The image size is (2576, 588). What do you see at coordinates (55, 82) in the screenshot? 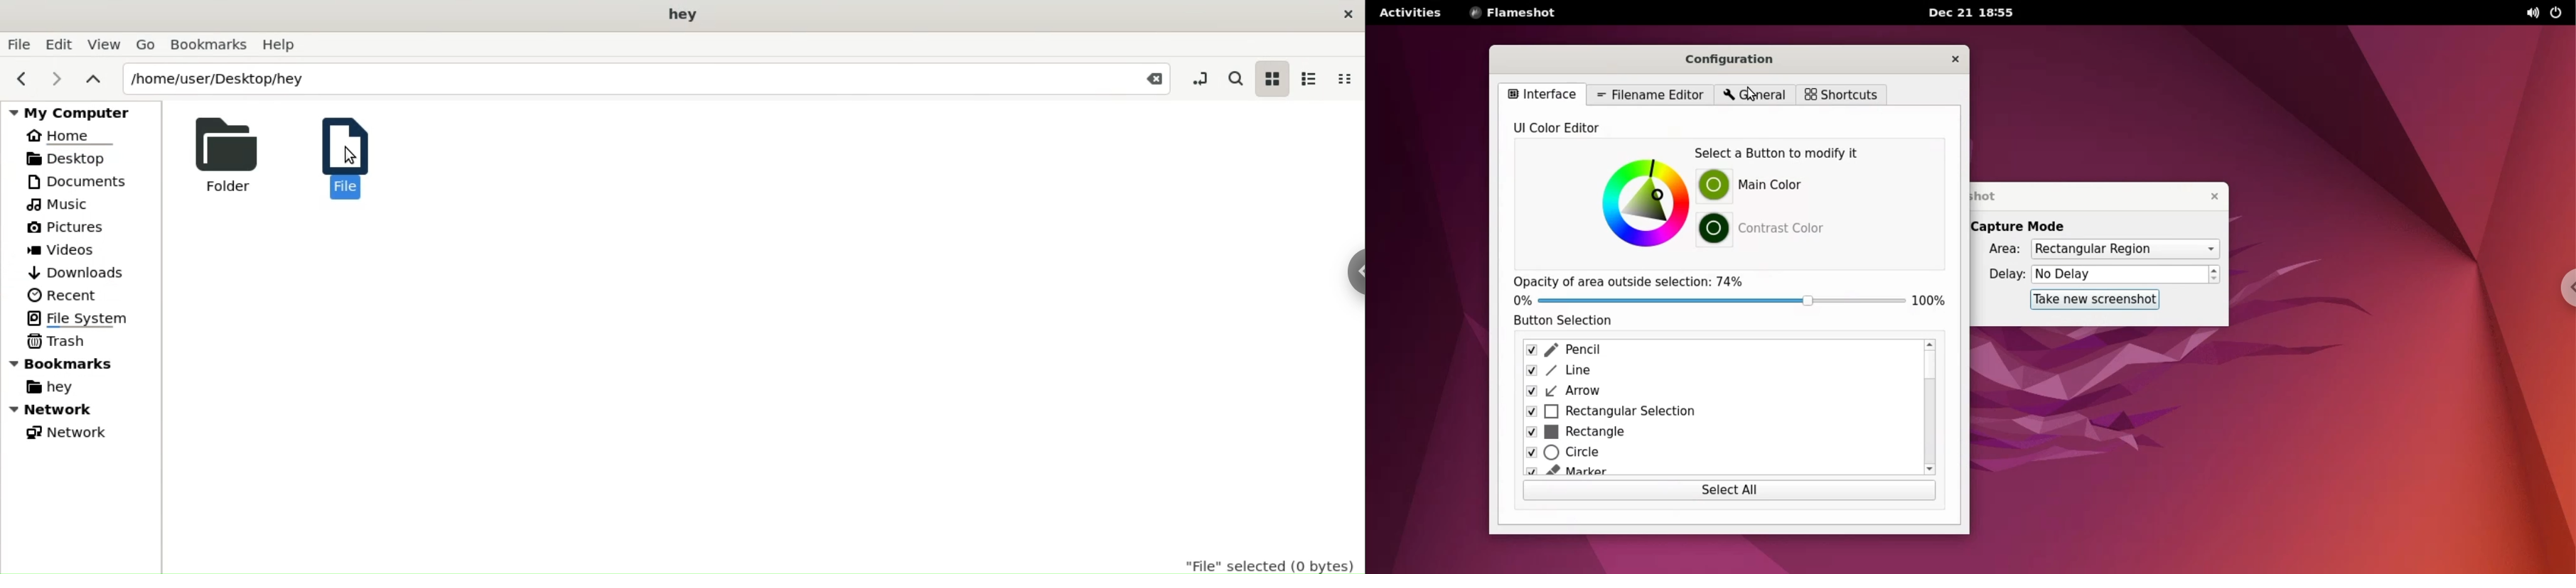
I see `next` at bounding box center [55, 82].